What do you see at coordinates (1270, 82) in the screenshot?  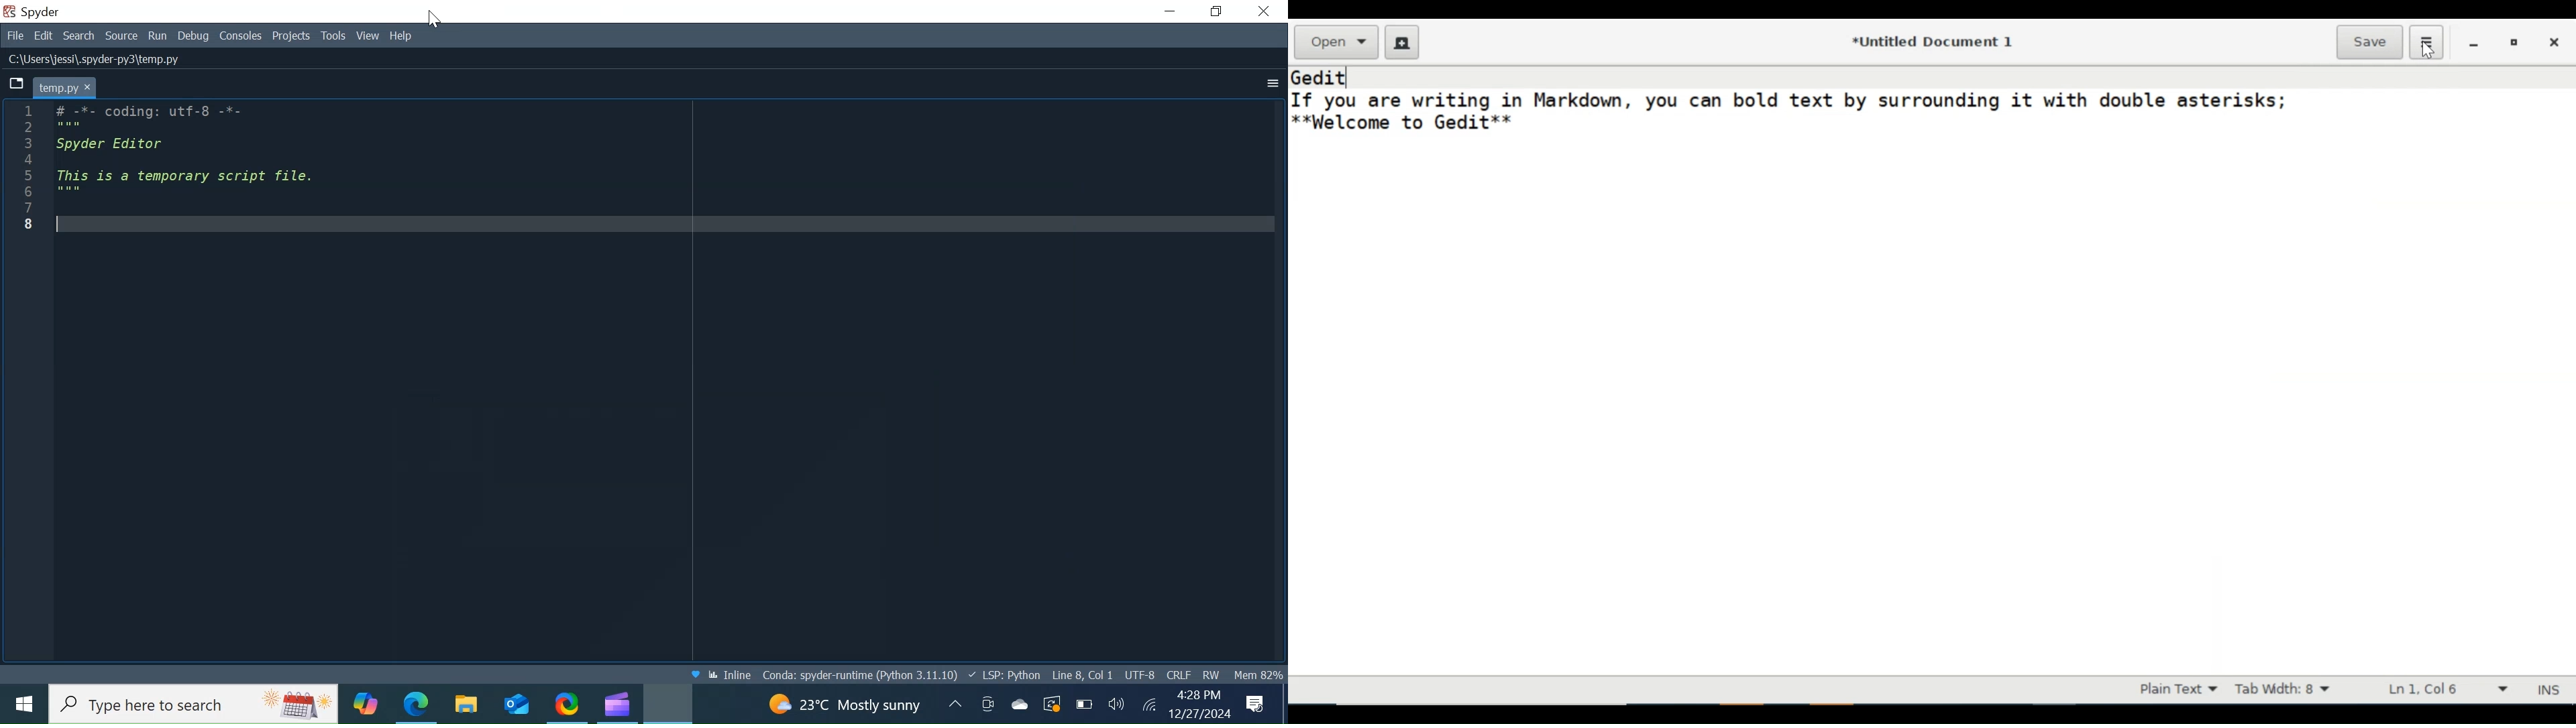 I see `More options` at bounding box center [1270, 82].